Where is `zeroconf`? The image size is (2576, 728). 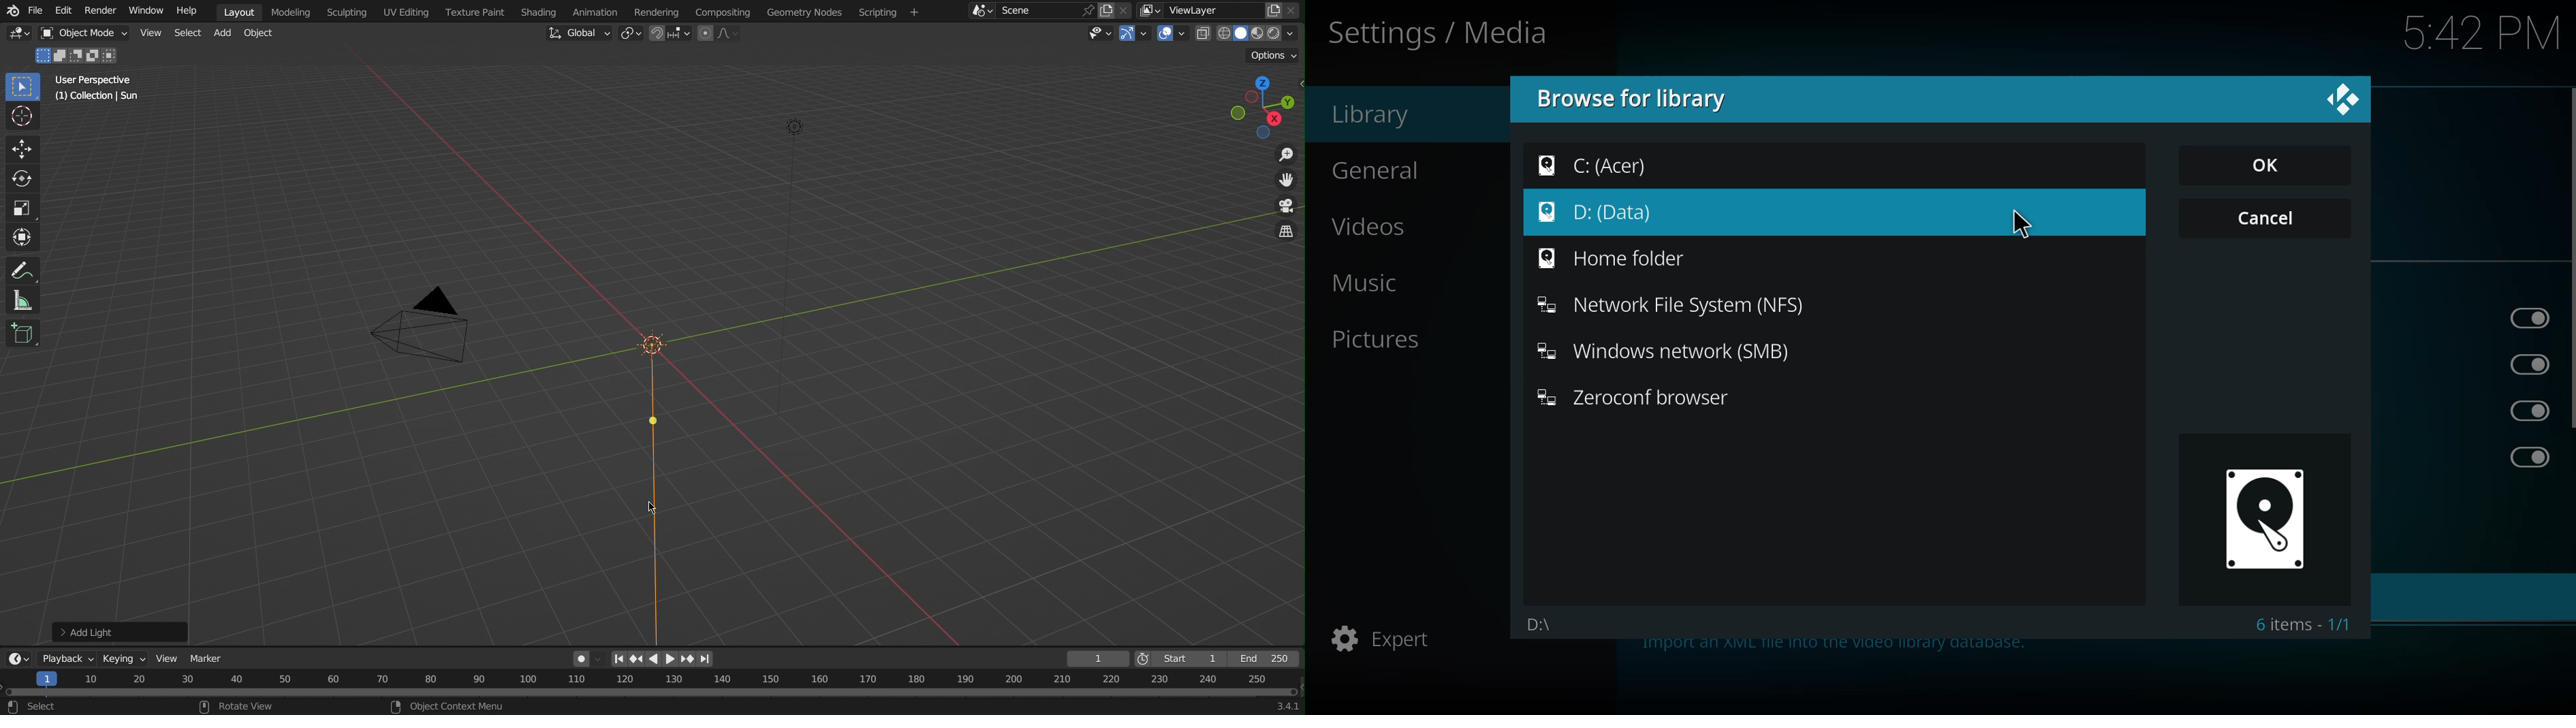 zeroconf is located at coordinates (1641, 395).